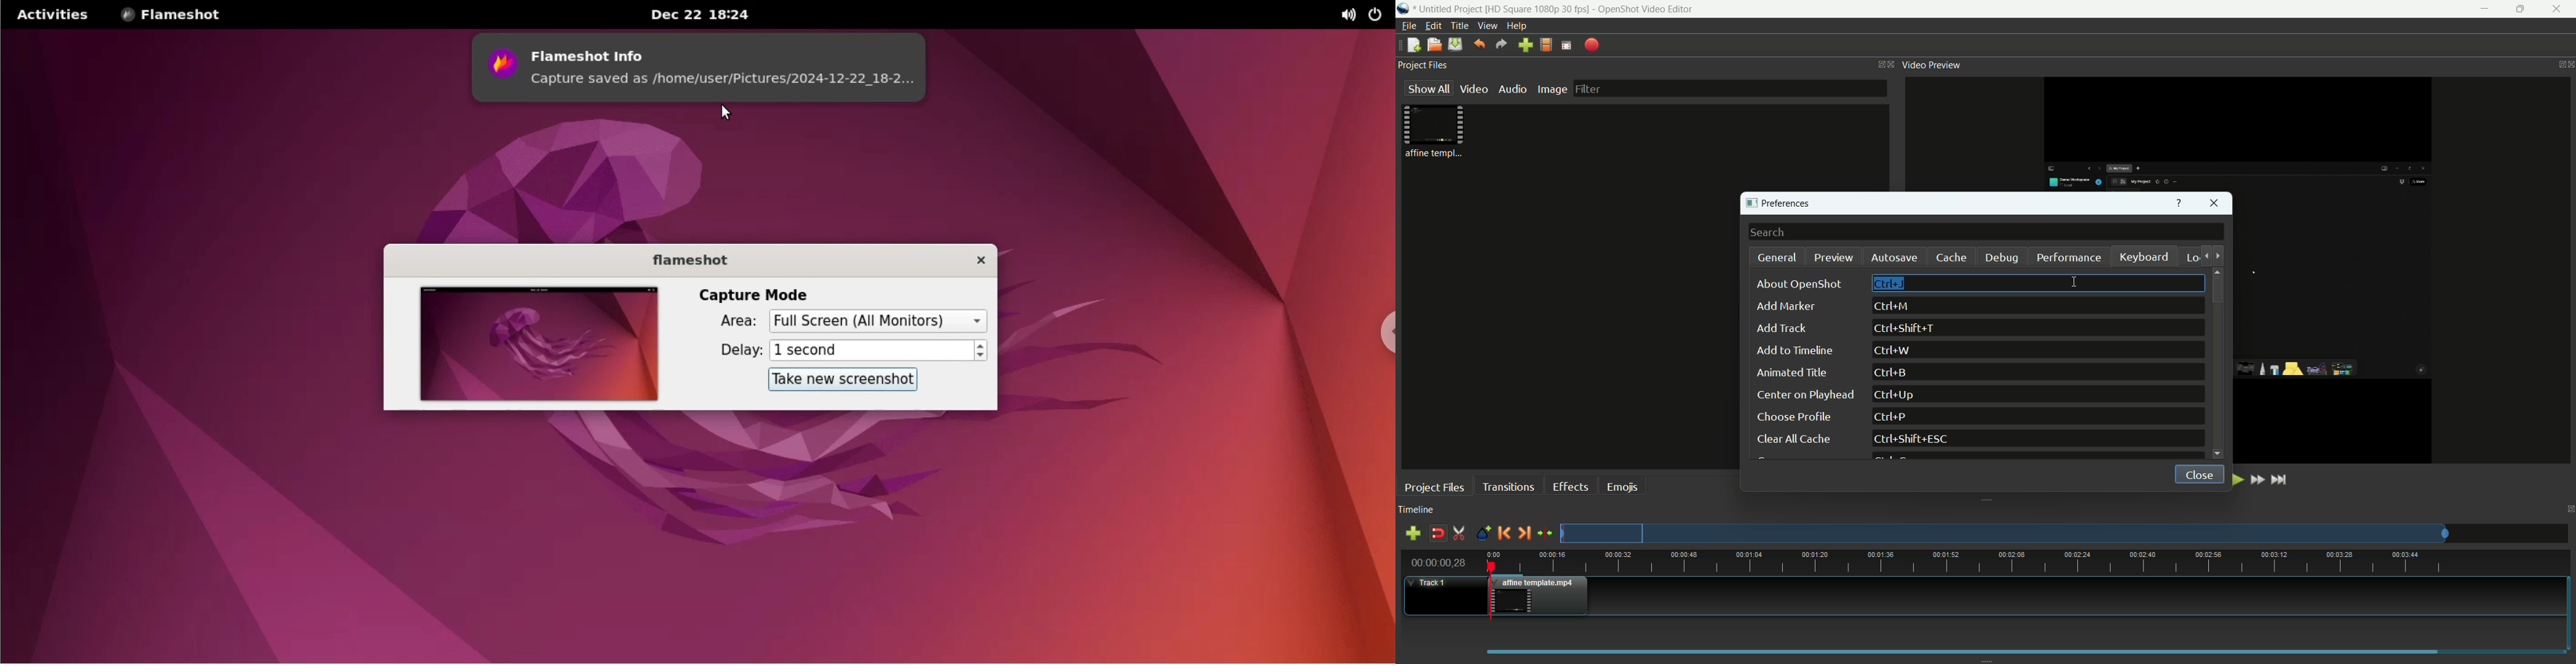 The image size is (2576, 672). Describe the element at coordinates (2004, 533) in the screenshot. I see `preview track` at that location.